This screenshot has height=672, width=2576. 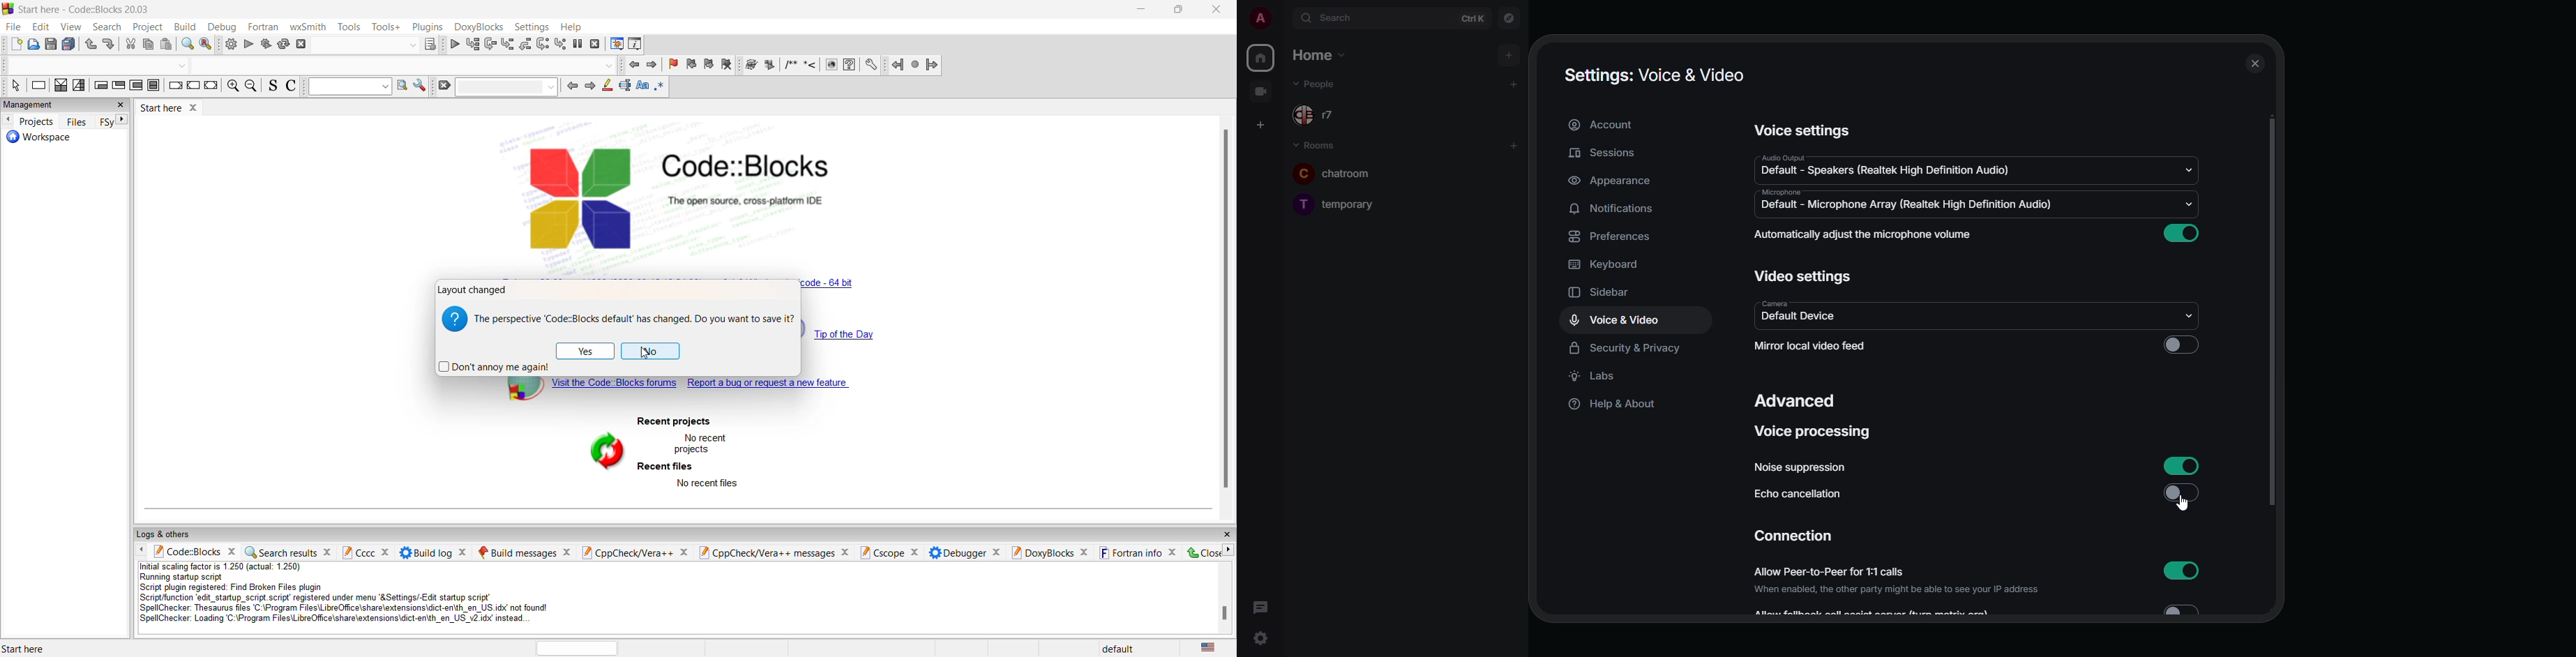 What do you see at coordinates (195, 106) in the screenshot?
I see `close tab` at bounding box center [195, 106].